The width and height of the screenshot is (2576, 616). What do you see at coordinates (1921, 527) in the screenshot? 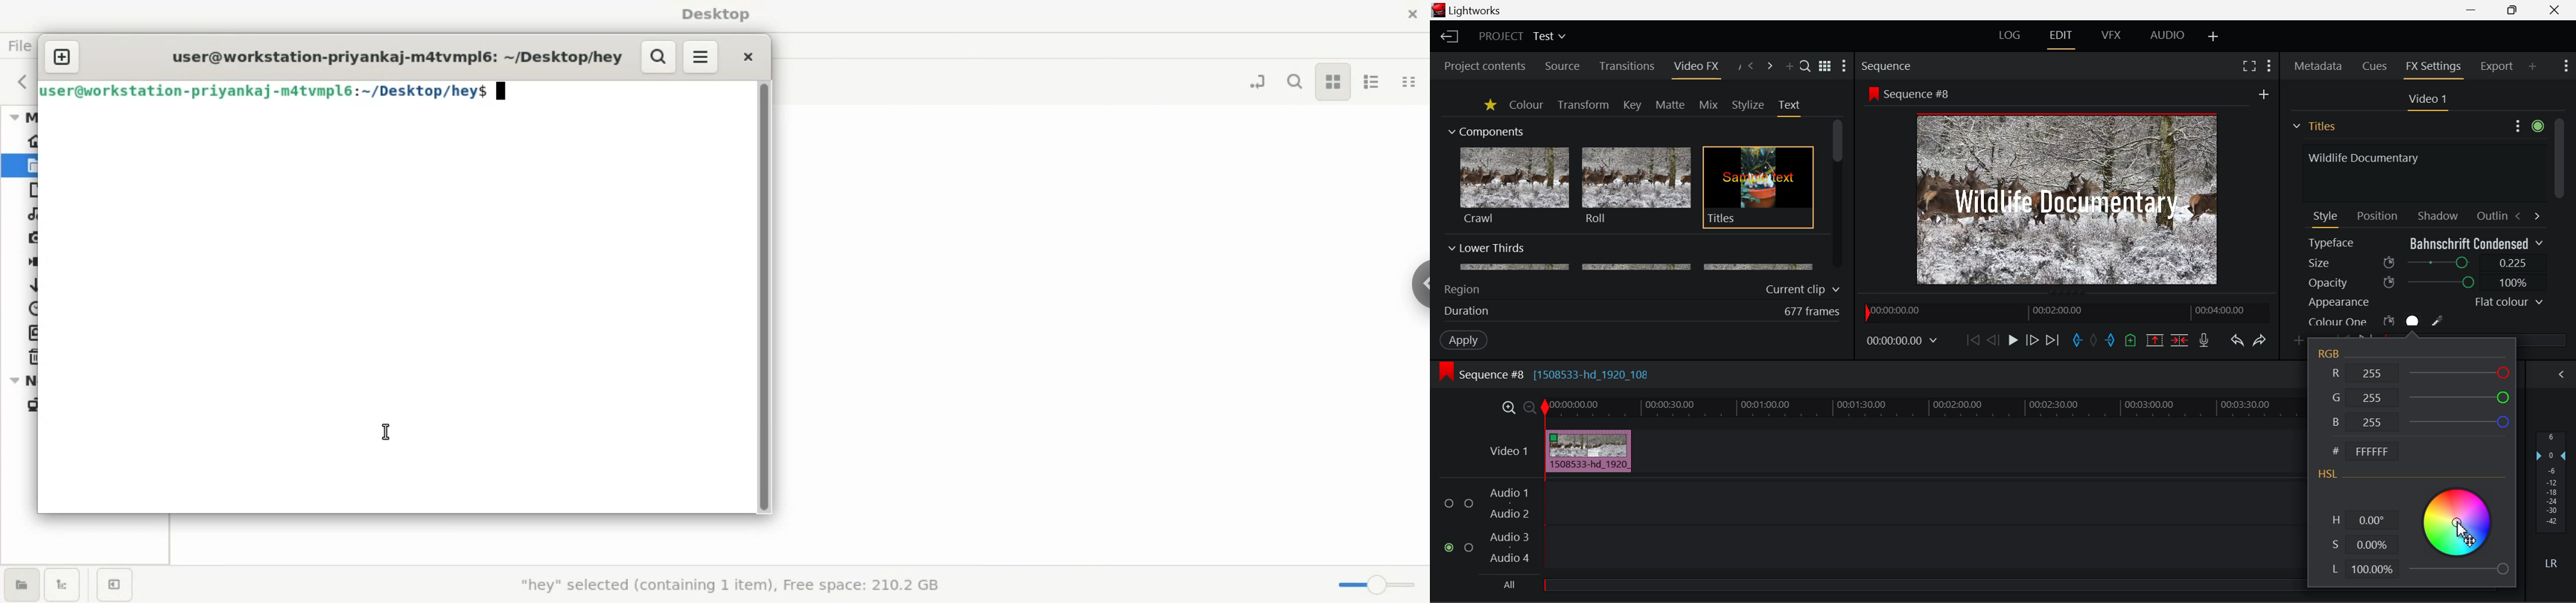
I see `Audio Input` at bounding box center [1921, 527].